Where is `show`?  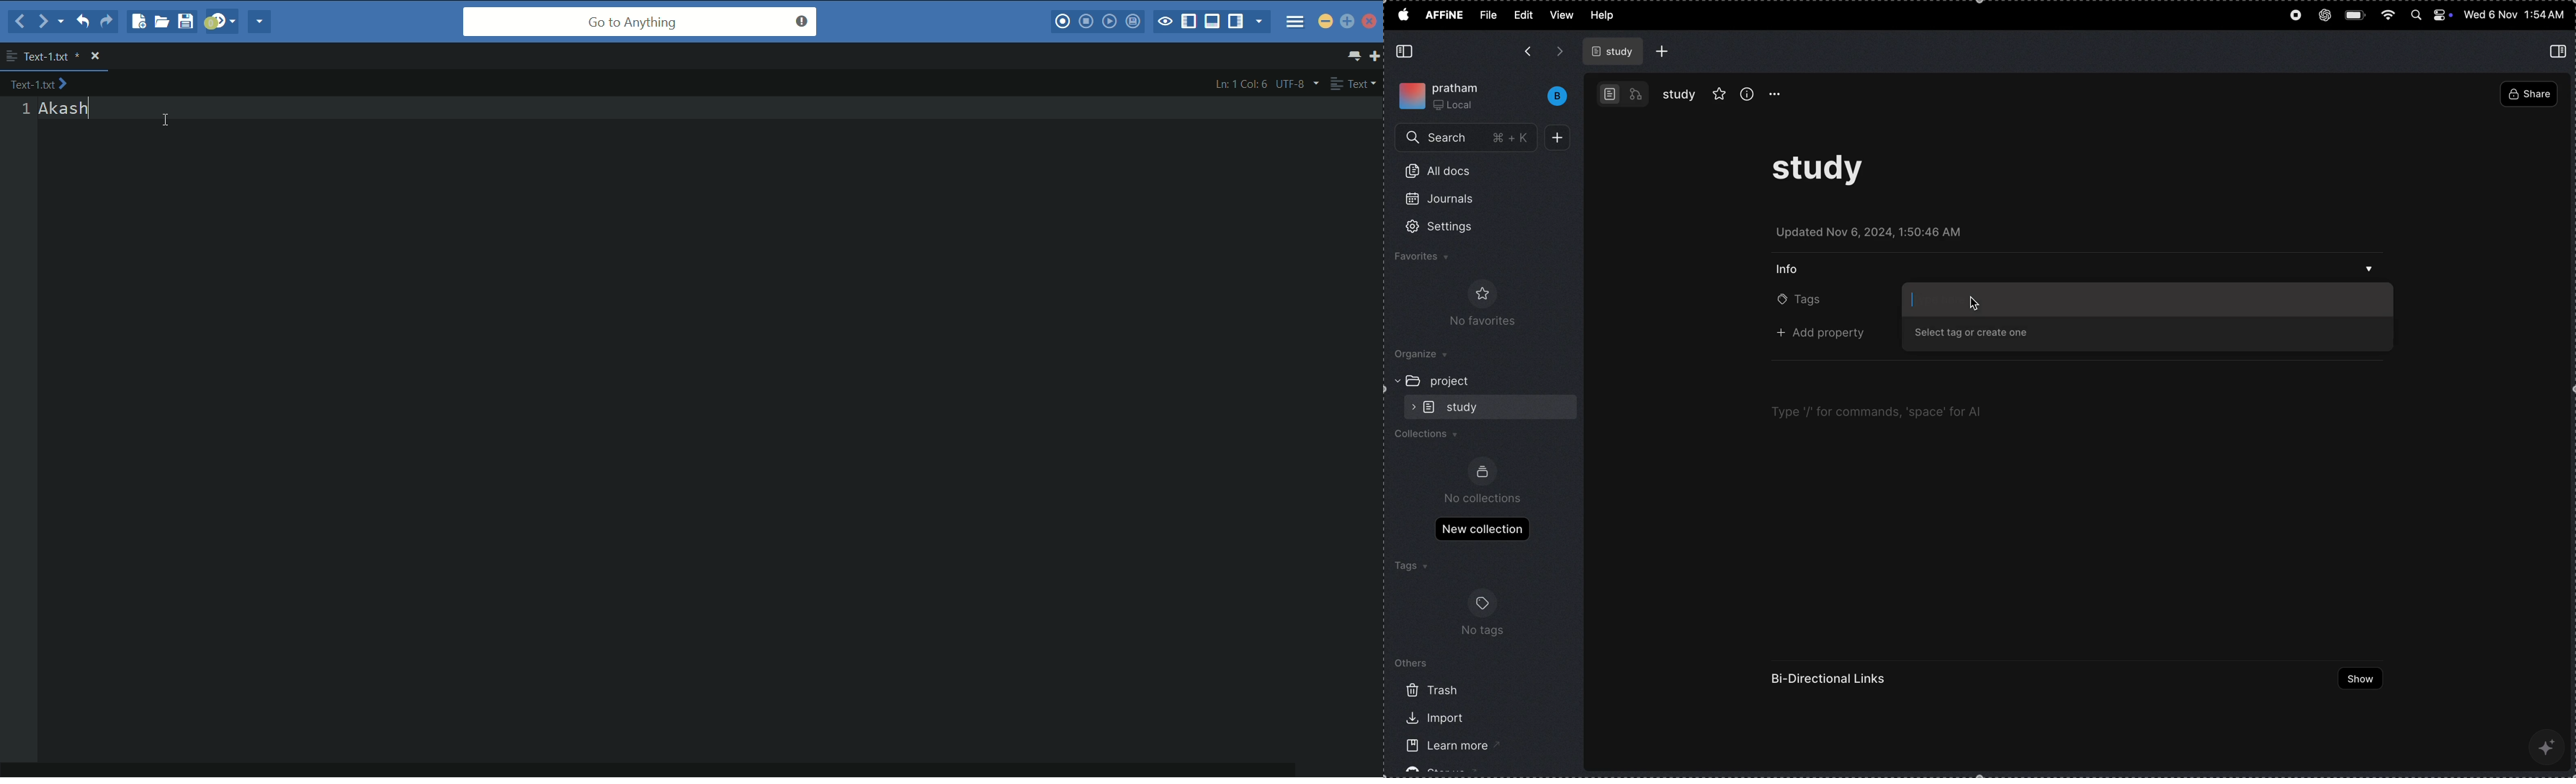
show is located at coordinates (2355, 679).